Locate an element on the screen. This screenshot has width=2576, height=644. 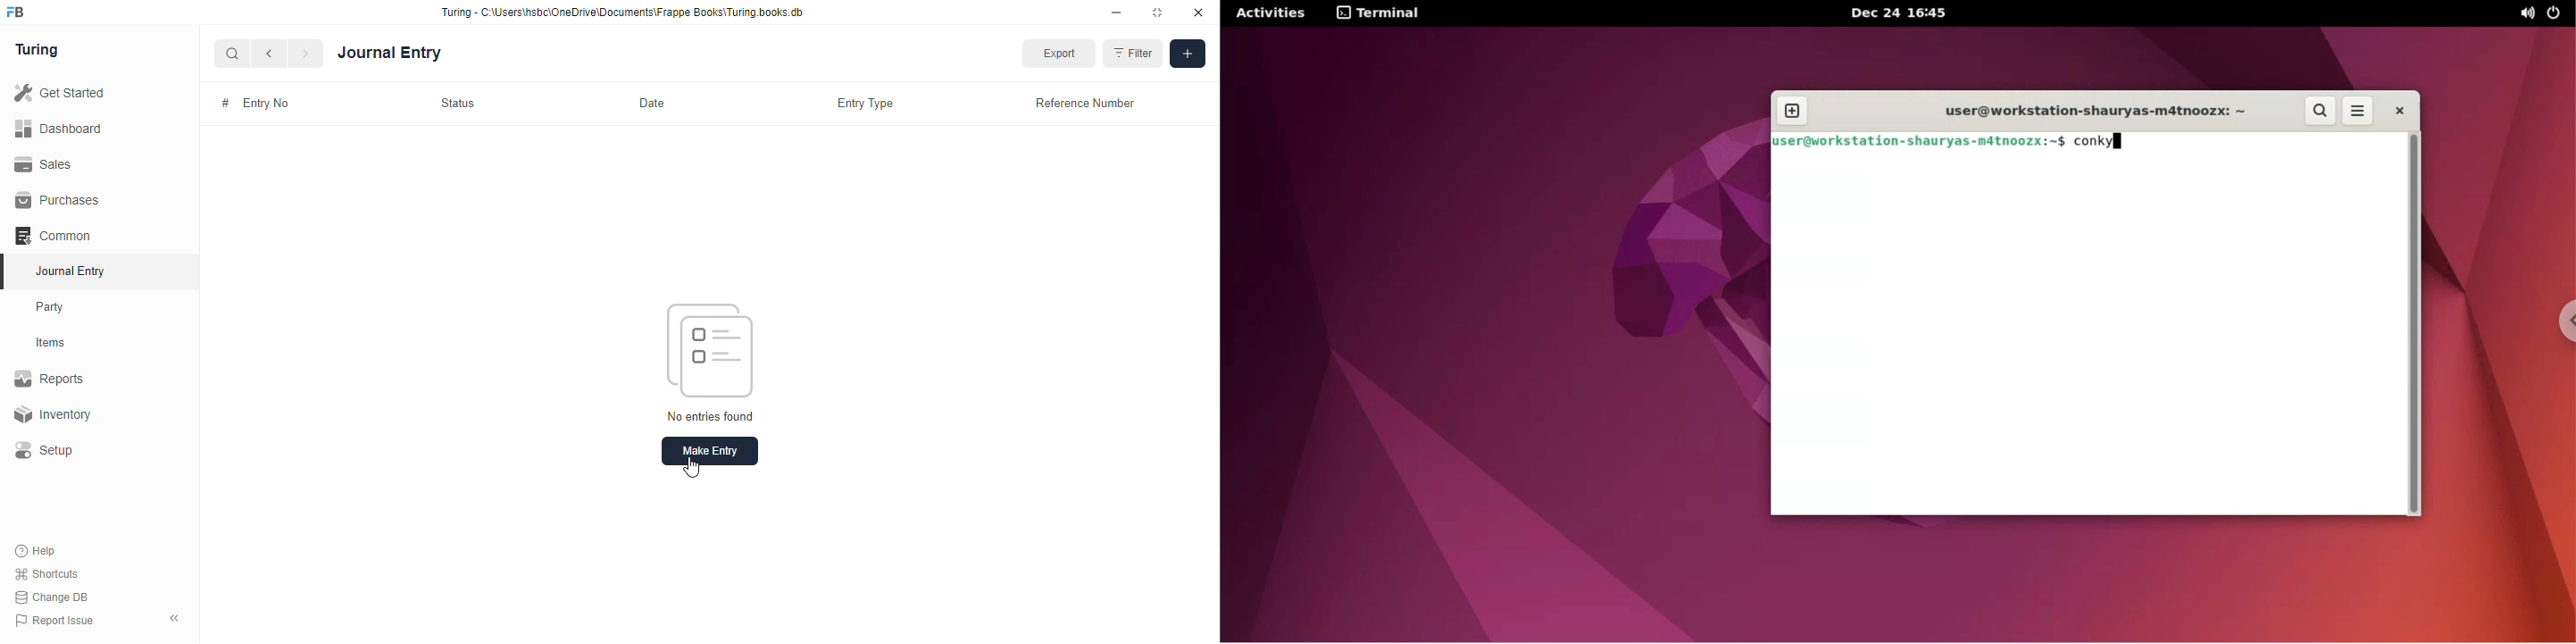
reports is located at coordinates (50, 379).